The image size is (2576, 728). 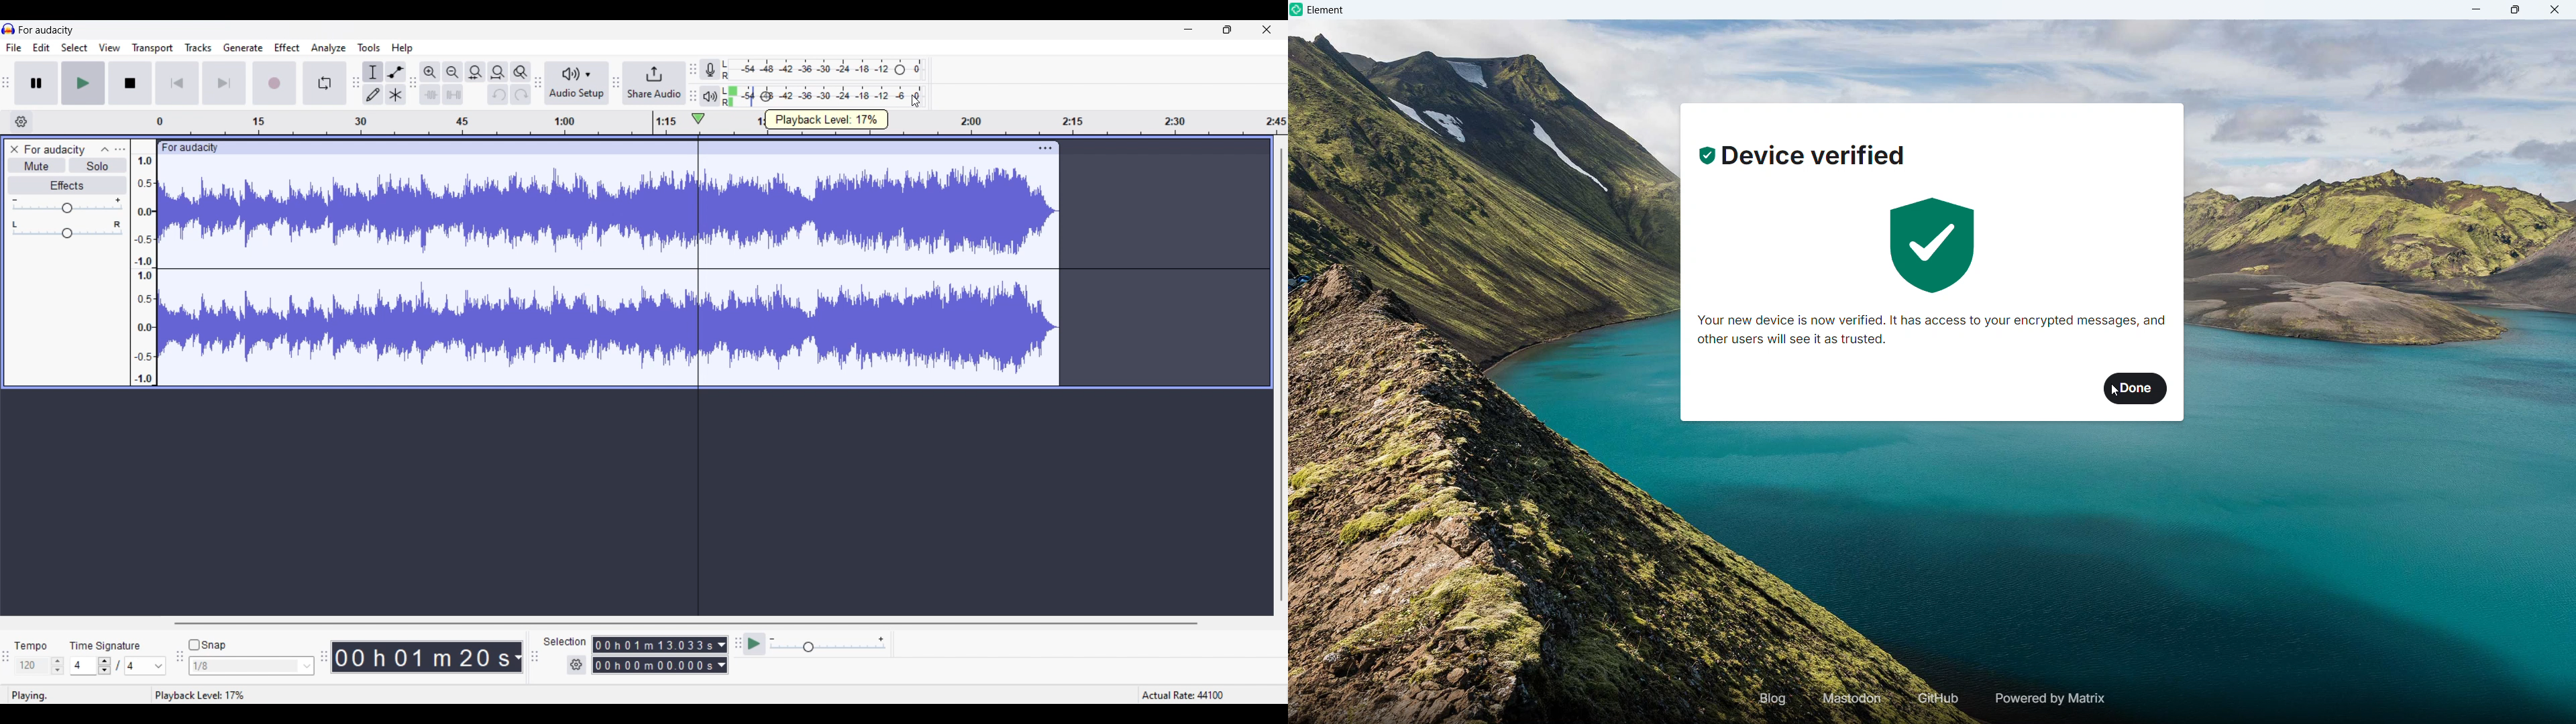 What do you see at coordinates (1326, 11) in the screenshot?
I see `element` at bounding box center [1326, 11].